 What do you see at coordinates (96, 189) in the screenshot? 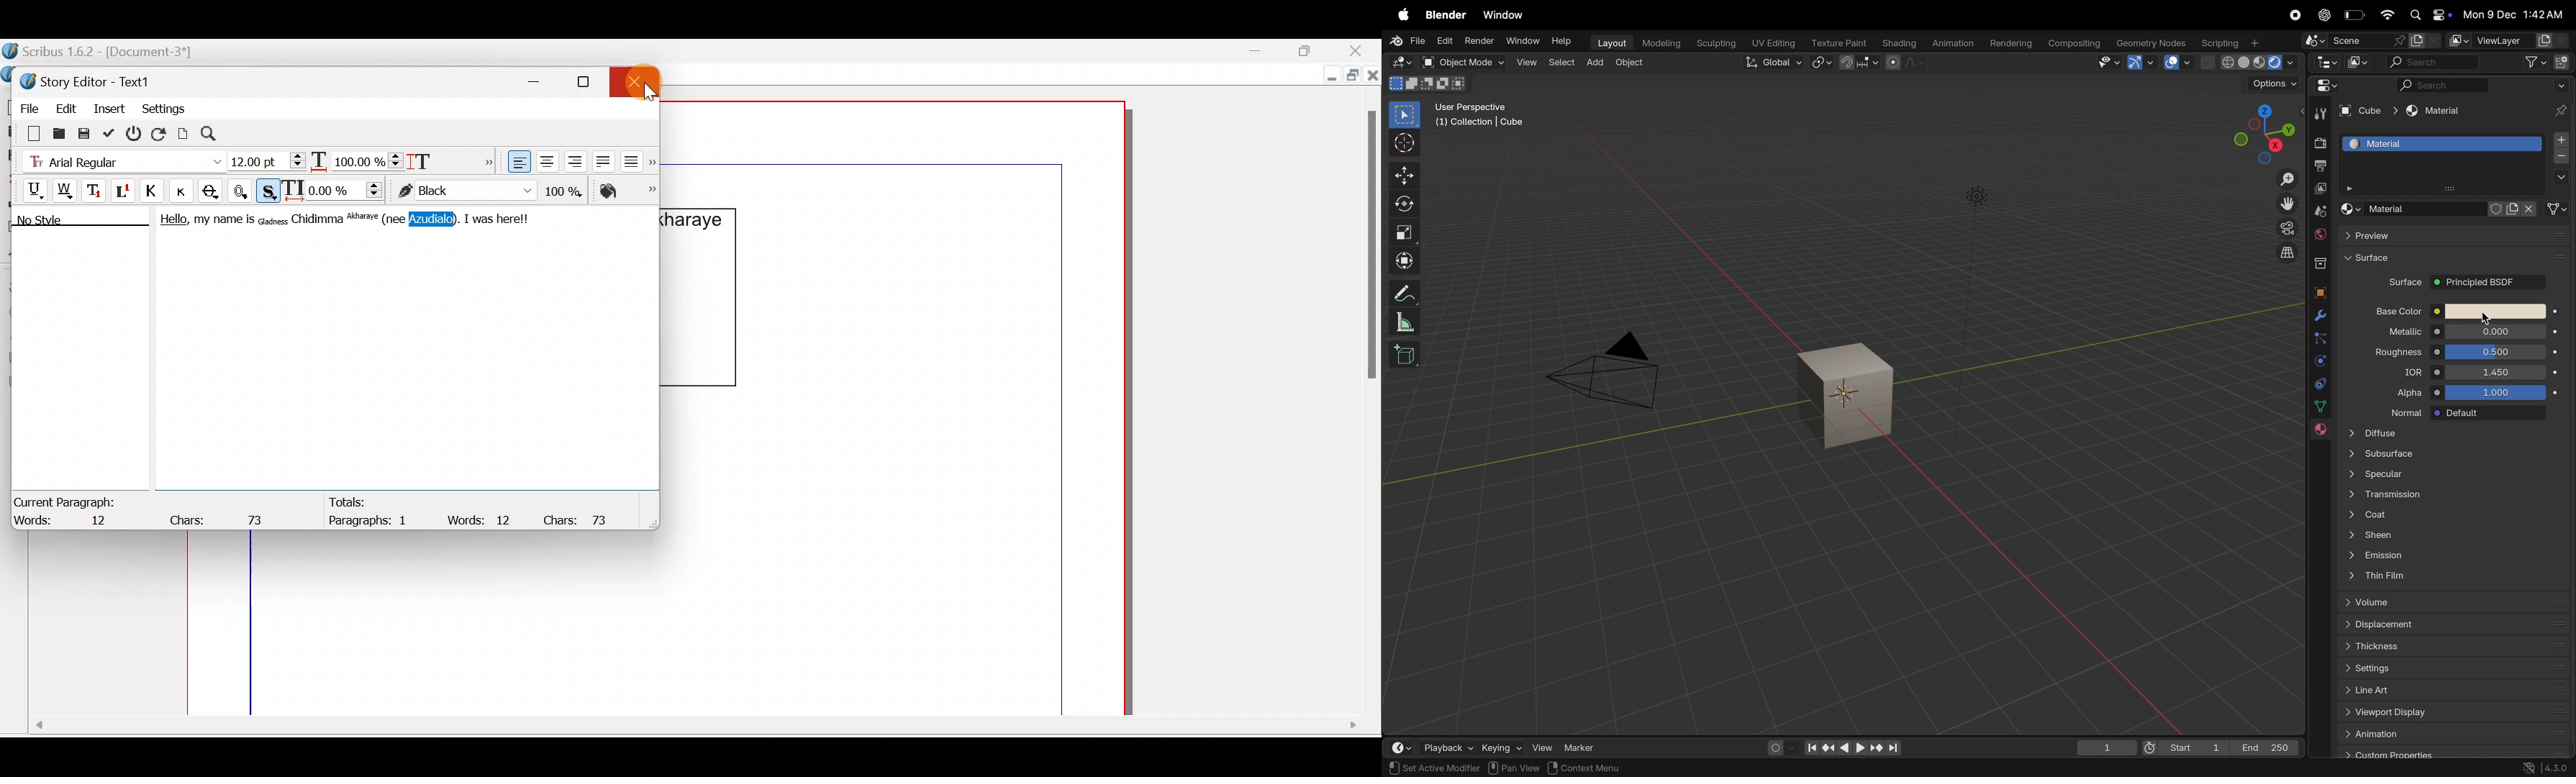
I see `Subscript` at bounding box center [96, 189].